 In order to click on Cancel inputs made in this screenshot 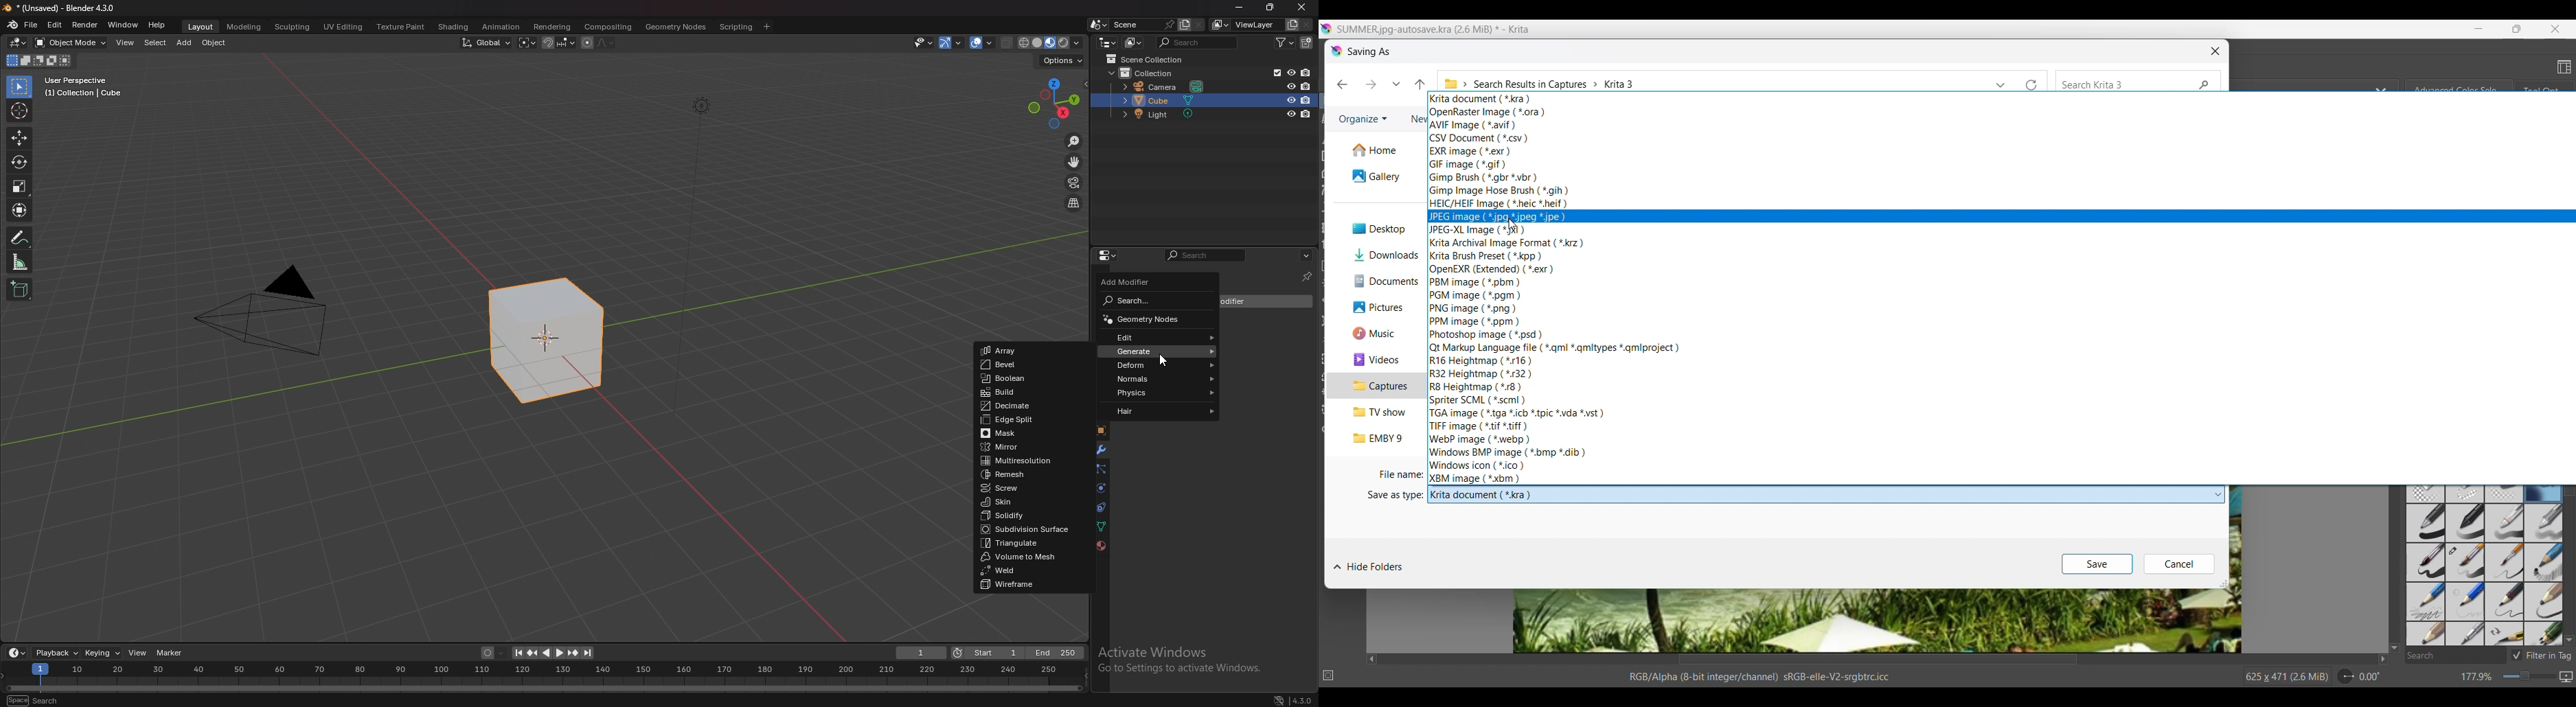, I will do `click(2179, 564)`.